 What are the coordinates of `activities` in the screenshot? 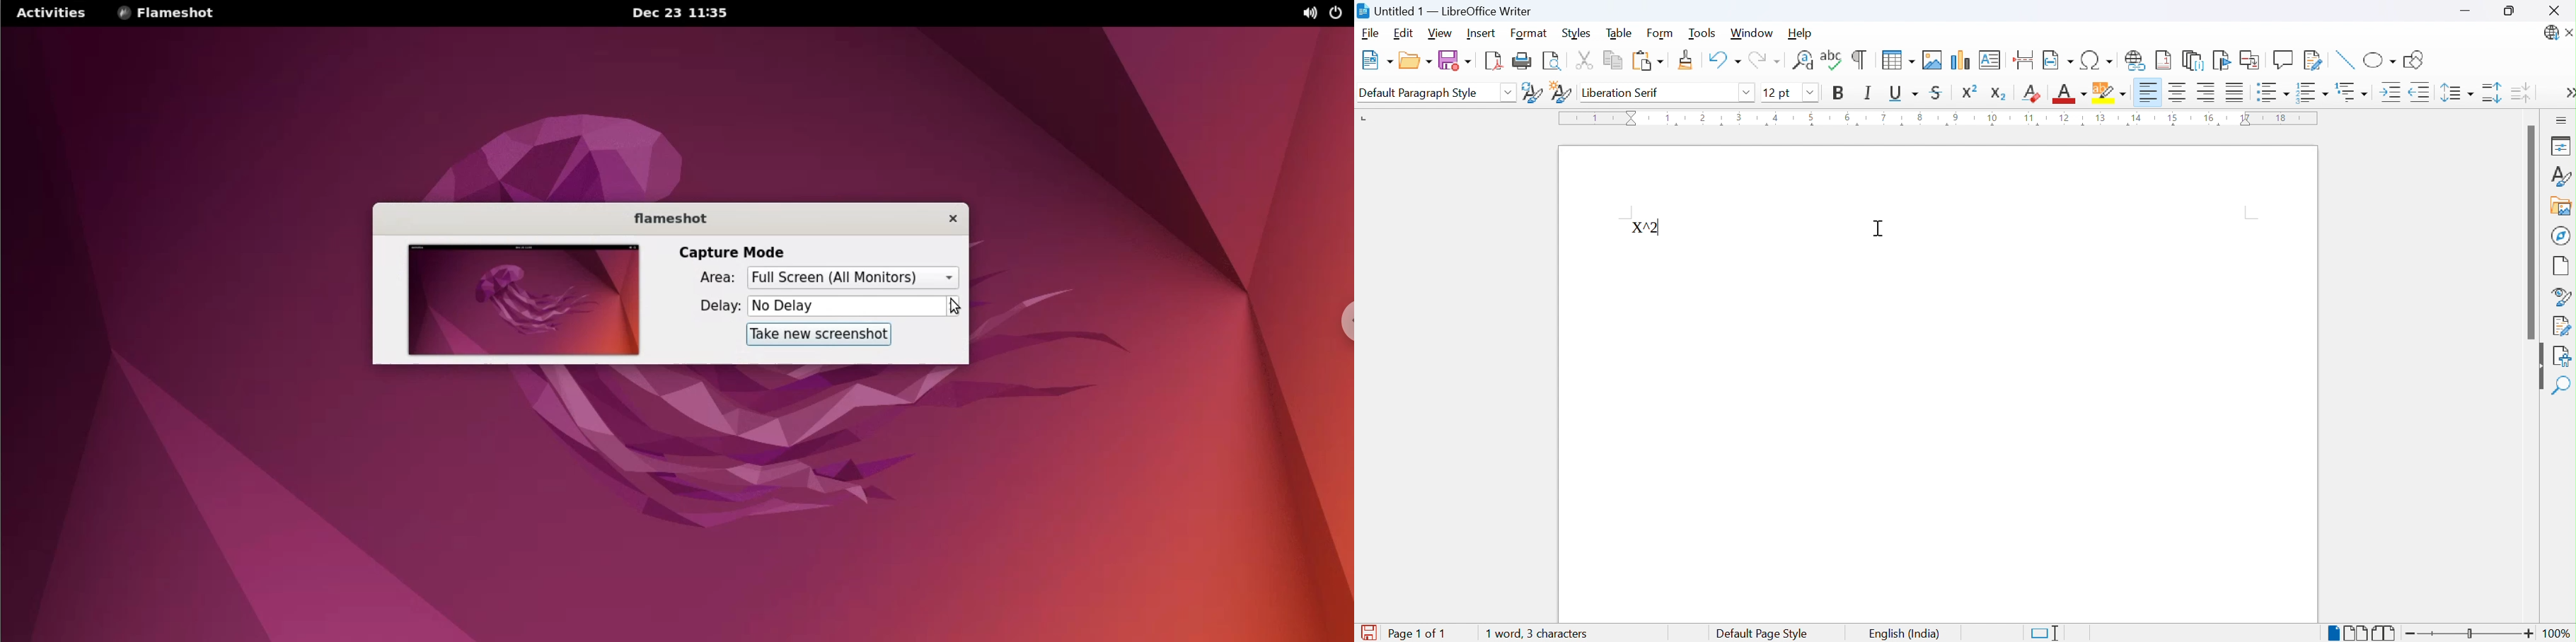 It's located at (51, 13).